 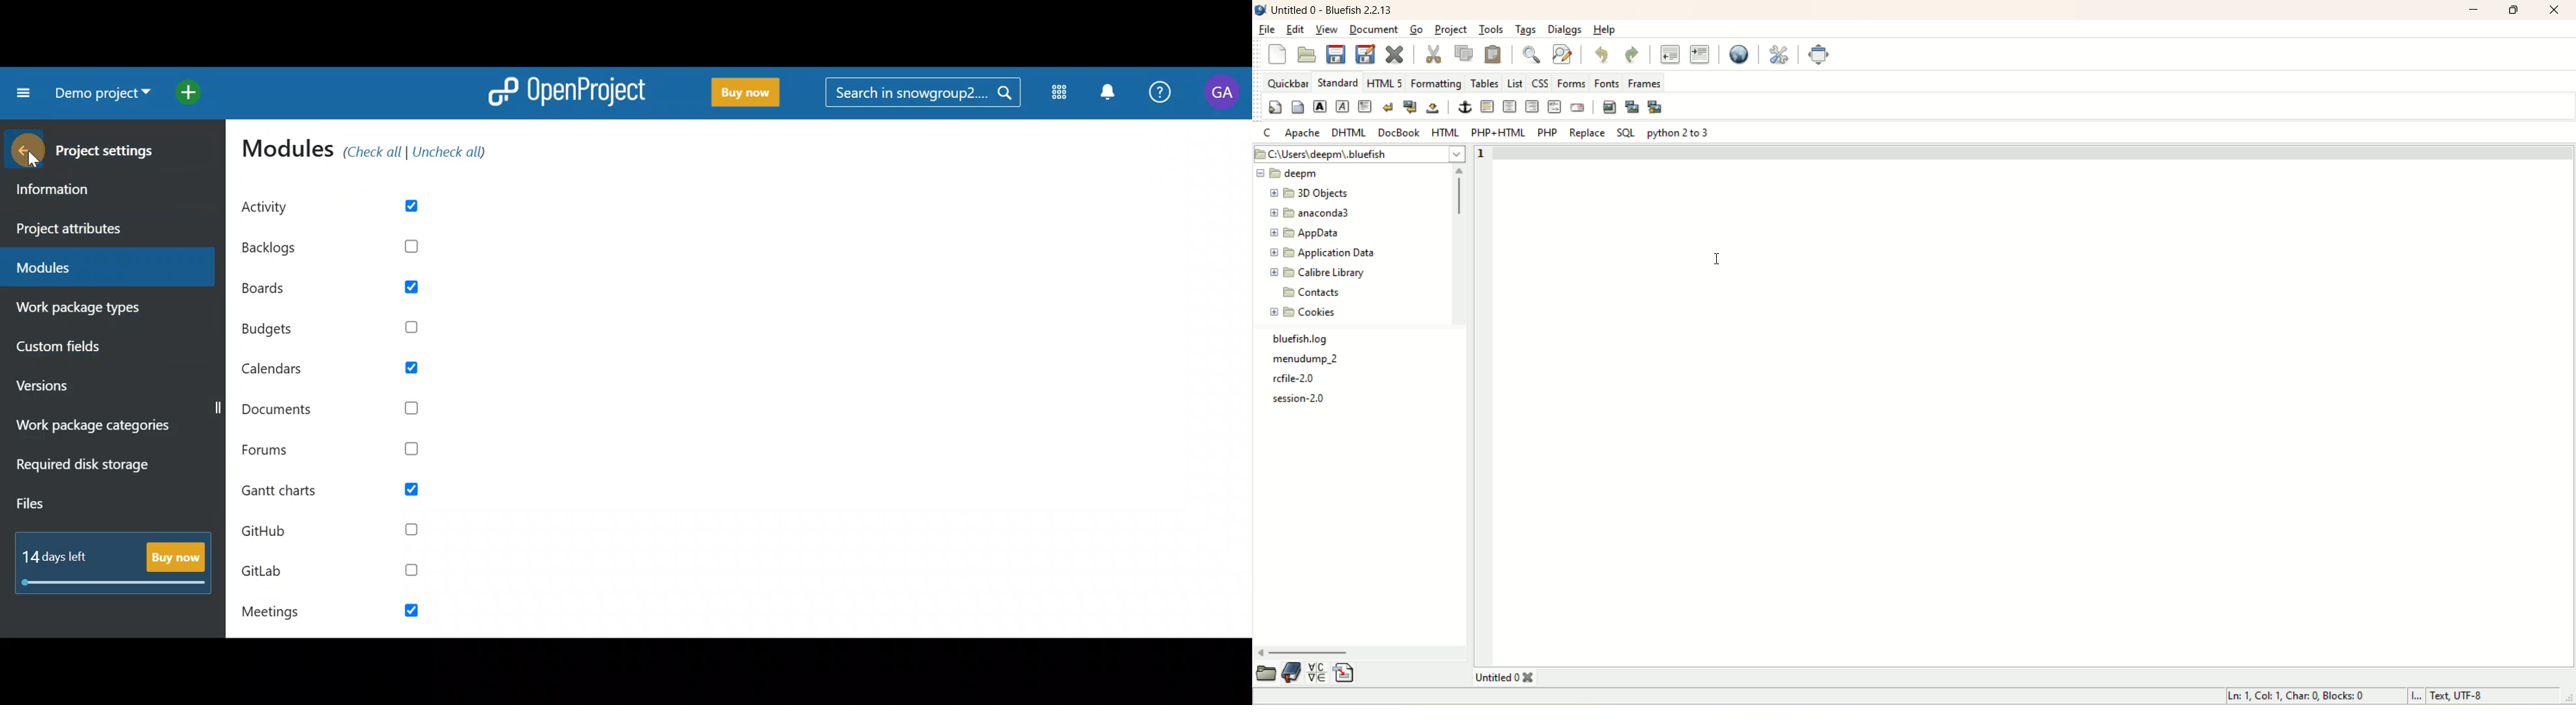 What do you see at coordinates (324, 614) in the screenshot?
I see `Meetings` at bounding box center [324, 614].